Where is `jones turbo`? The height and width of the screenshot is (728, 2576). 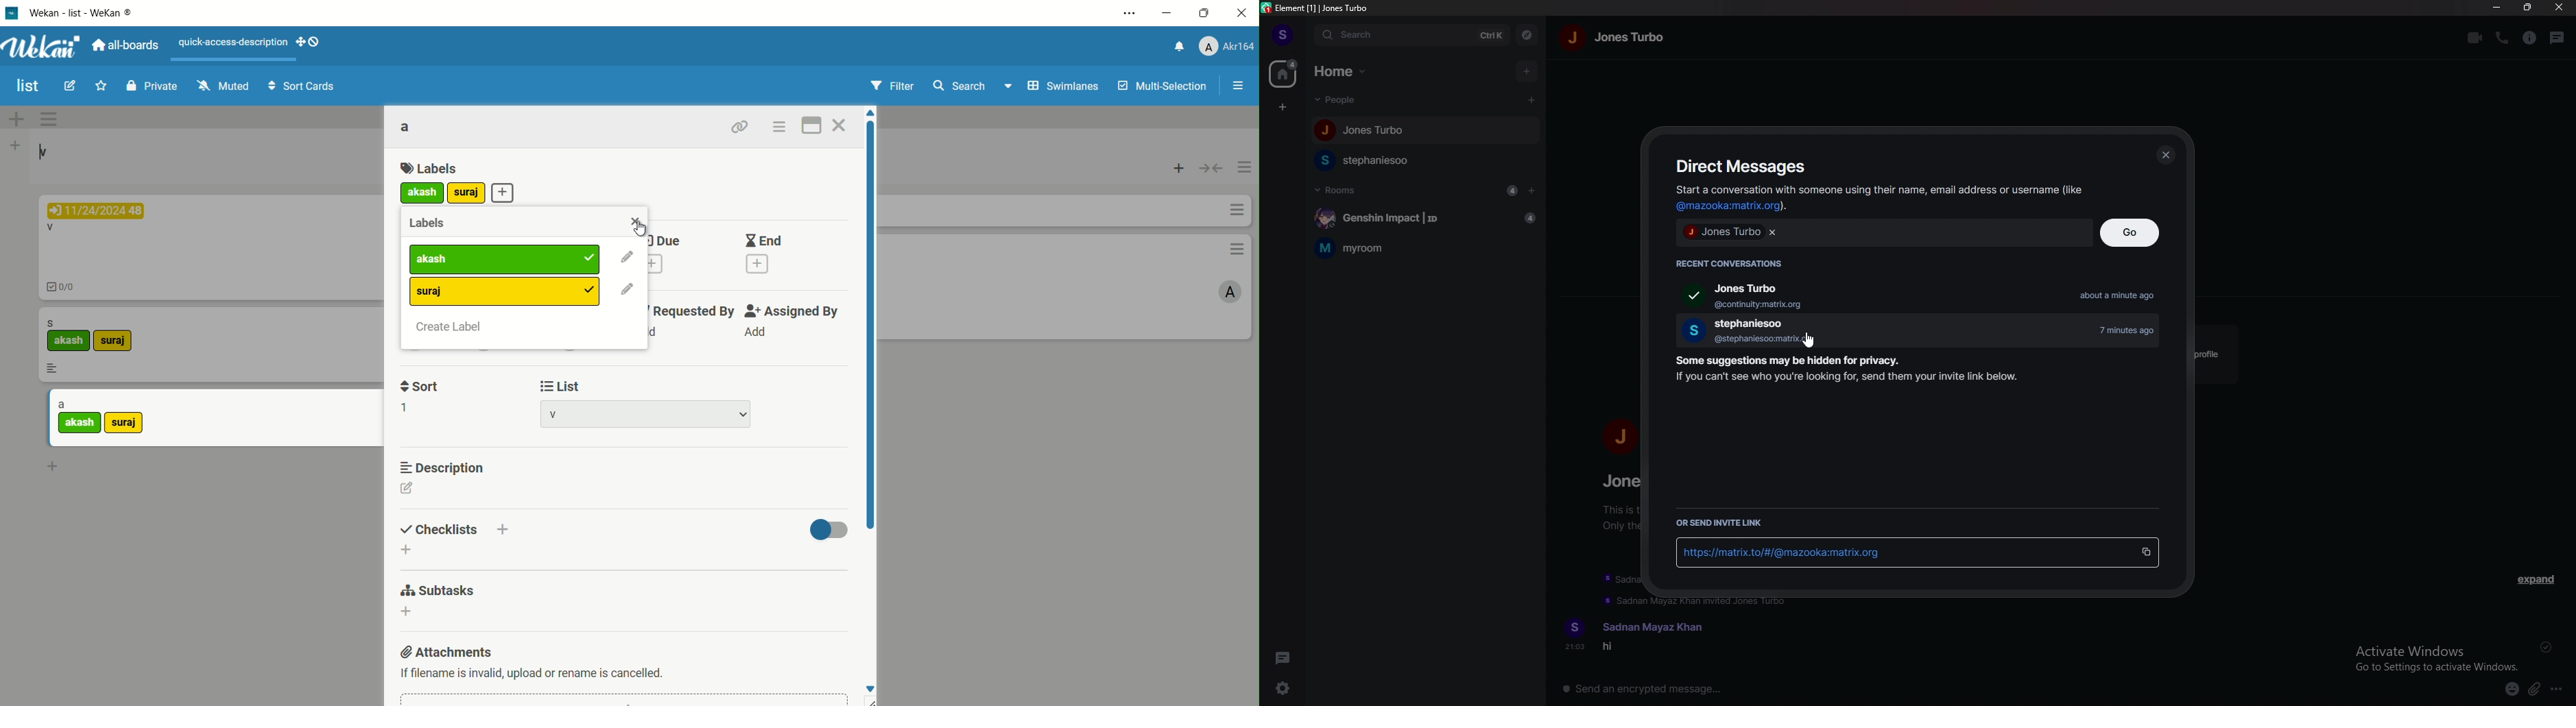
jones turbo is located at coordinates (1631, 38).